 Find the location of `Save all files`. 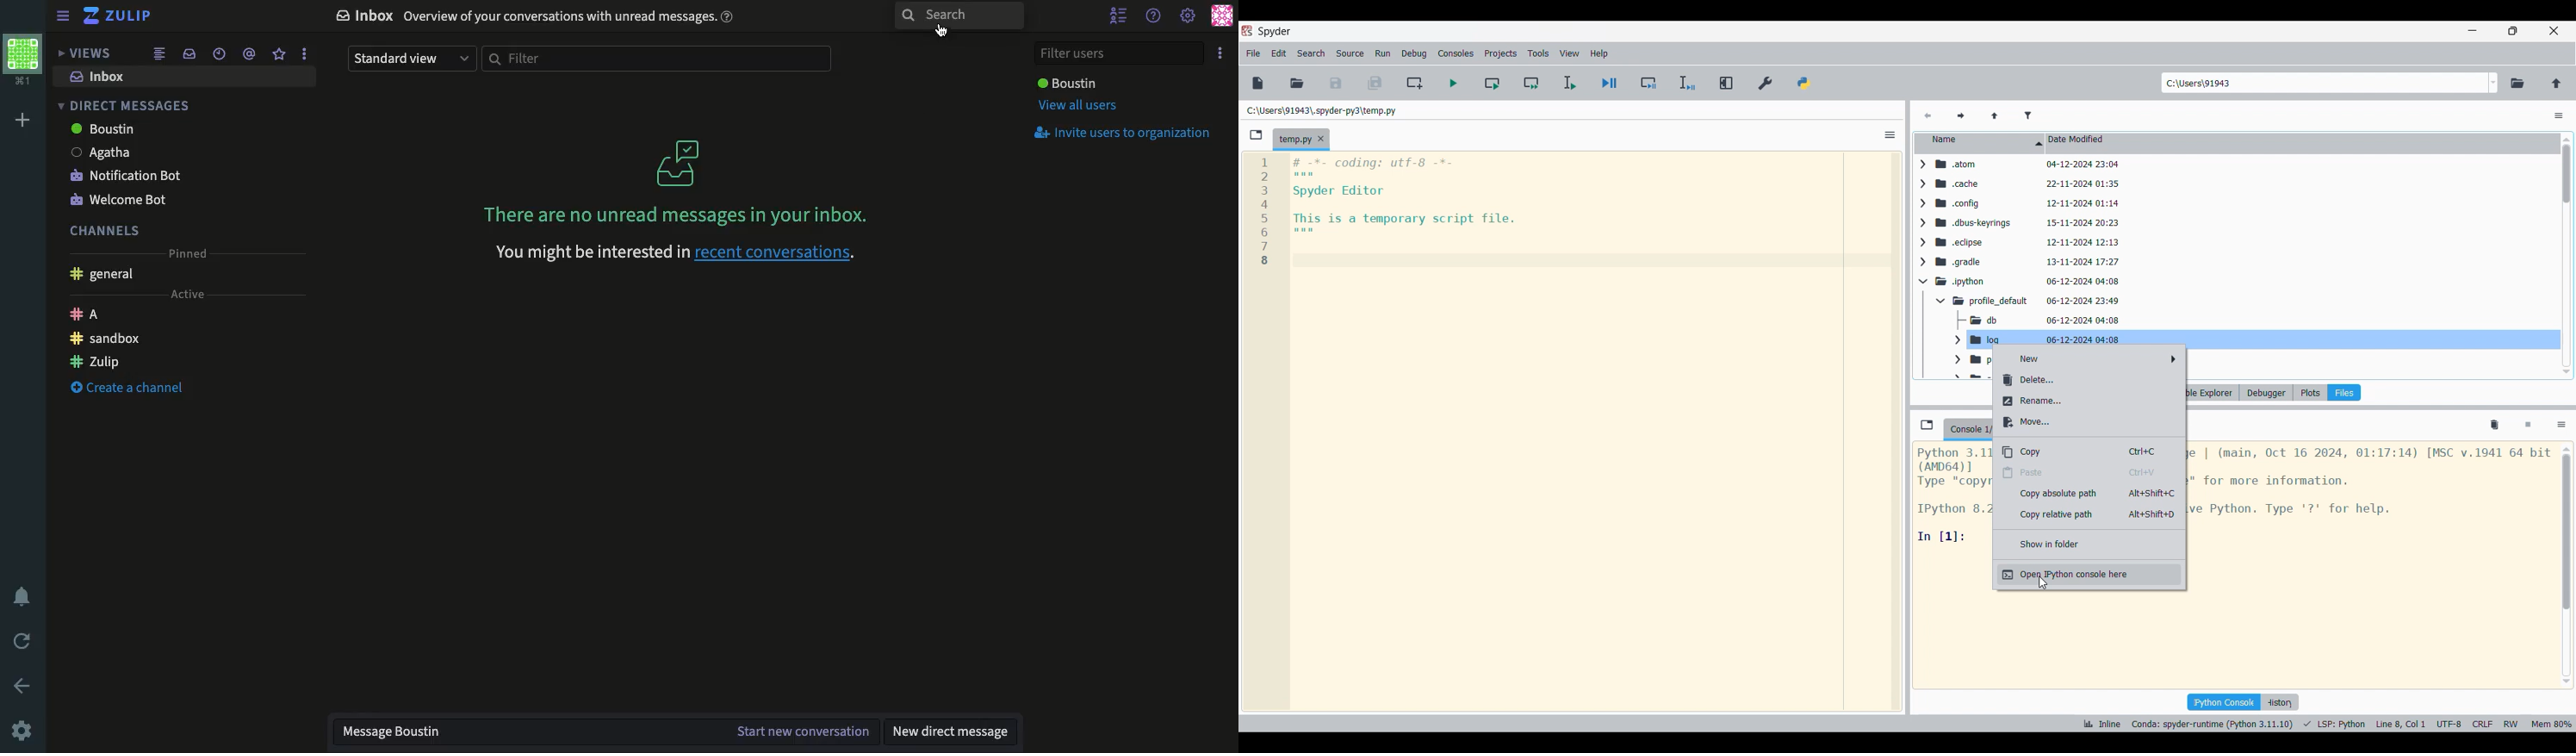

Save all files is located at coordinates (1374, 83).